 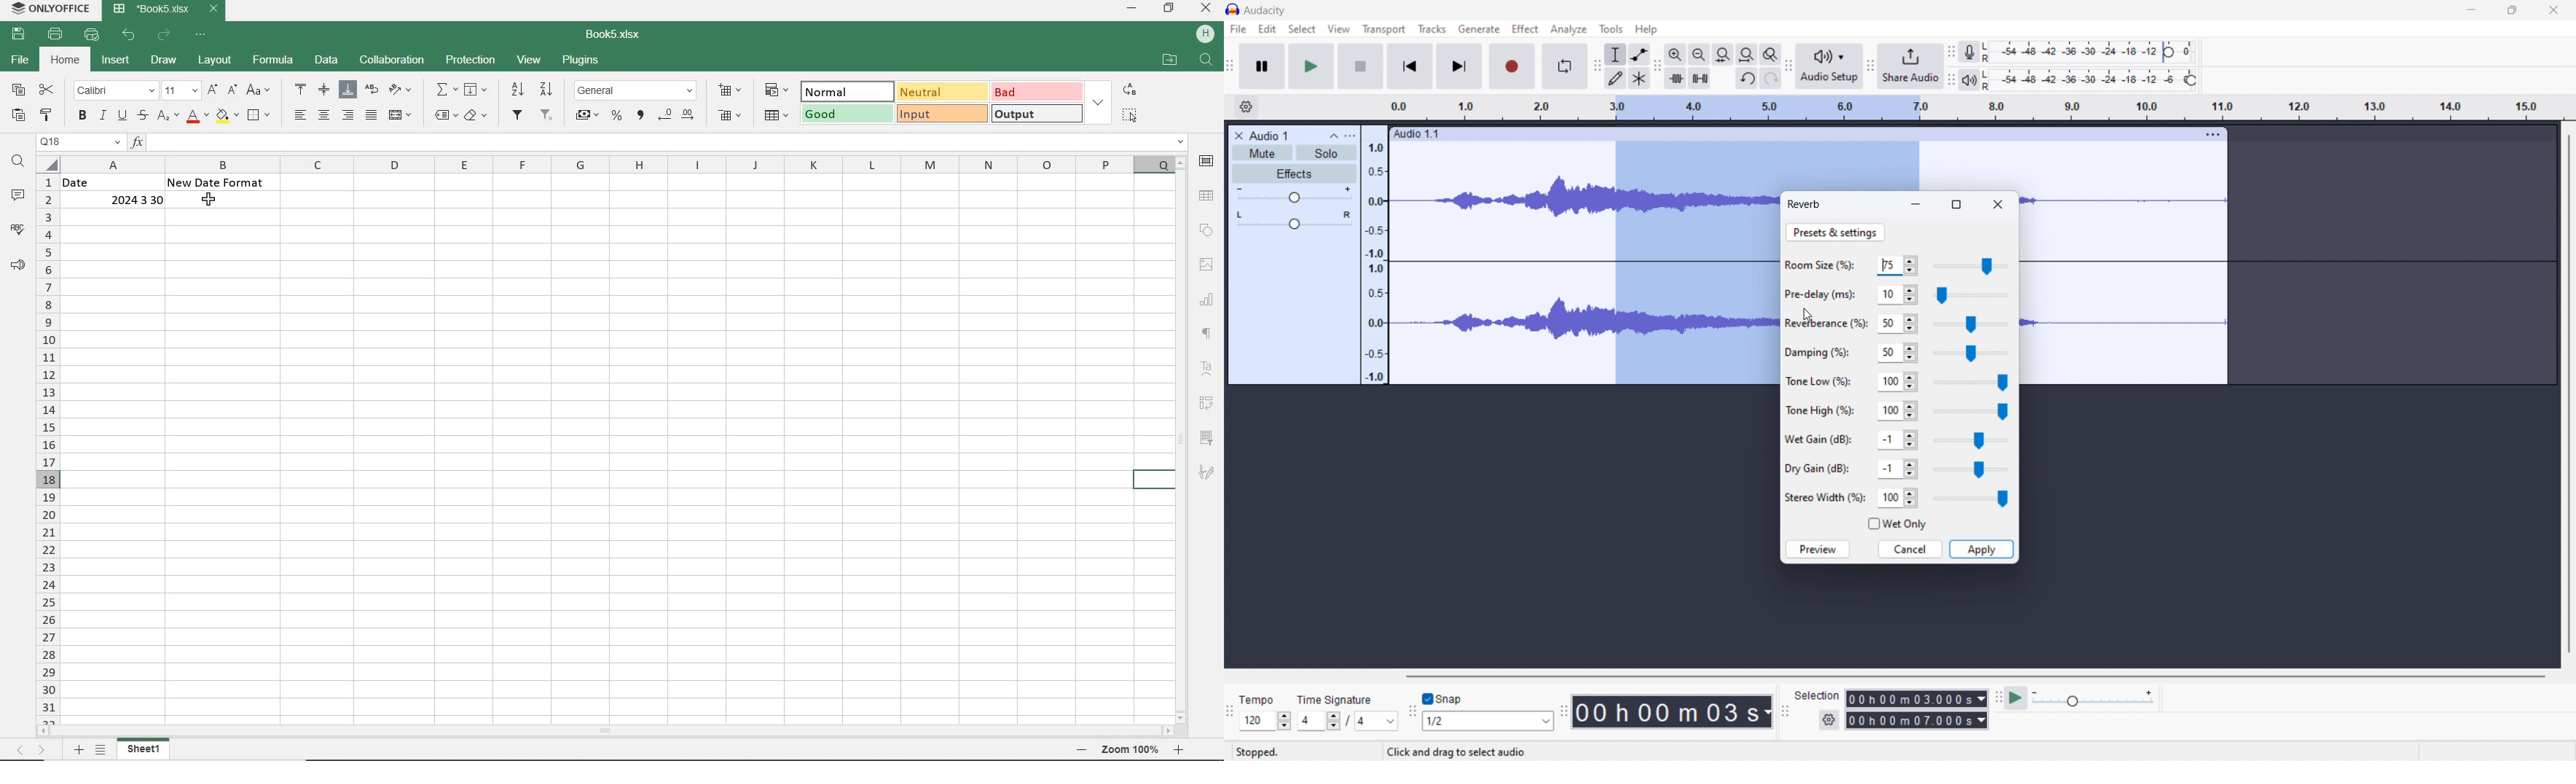 What do you see at coordinates (775, 90) in the screenshot?
I see `CONDITIONAL FORMATTING` at bounding box center [775, 90].